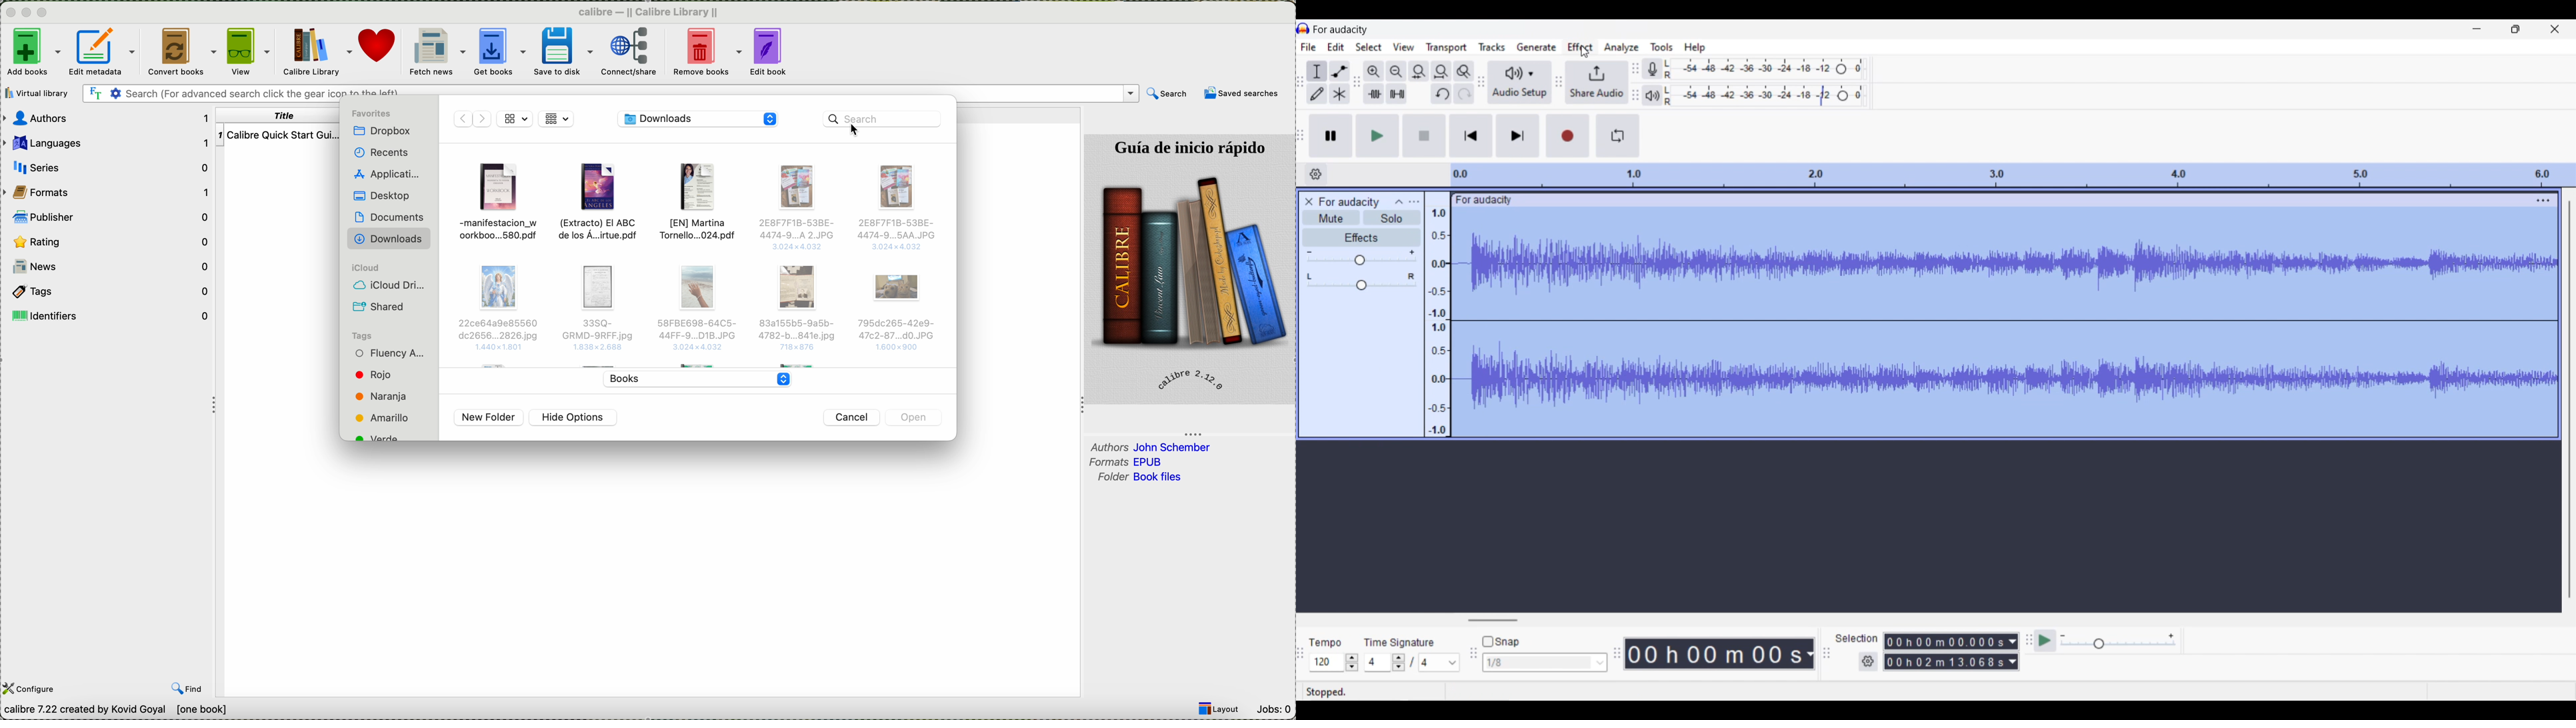 The image size is (2576, 728). I want to click on View, so click(1403, 47).